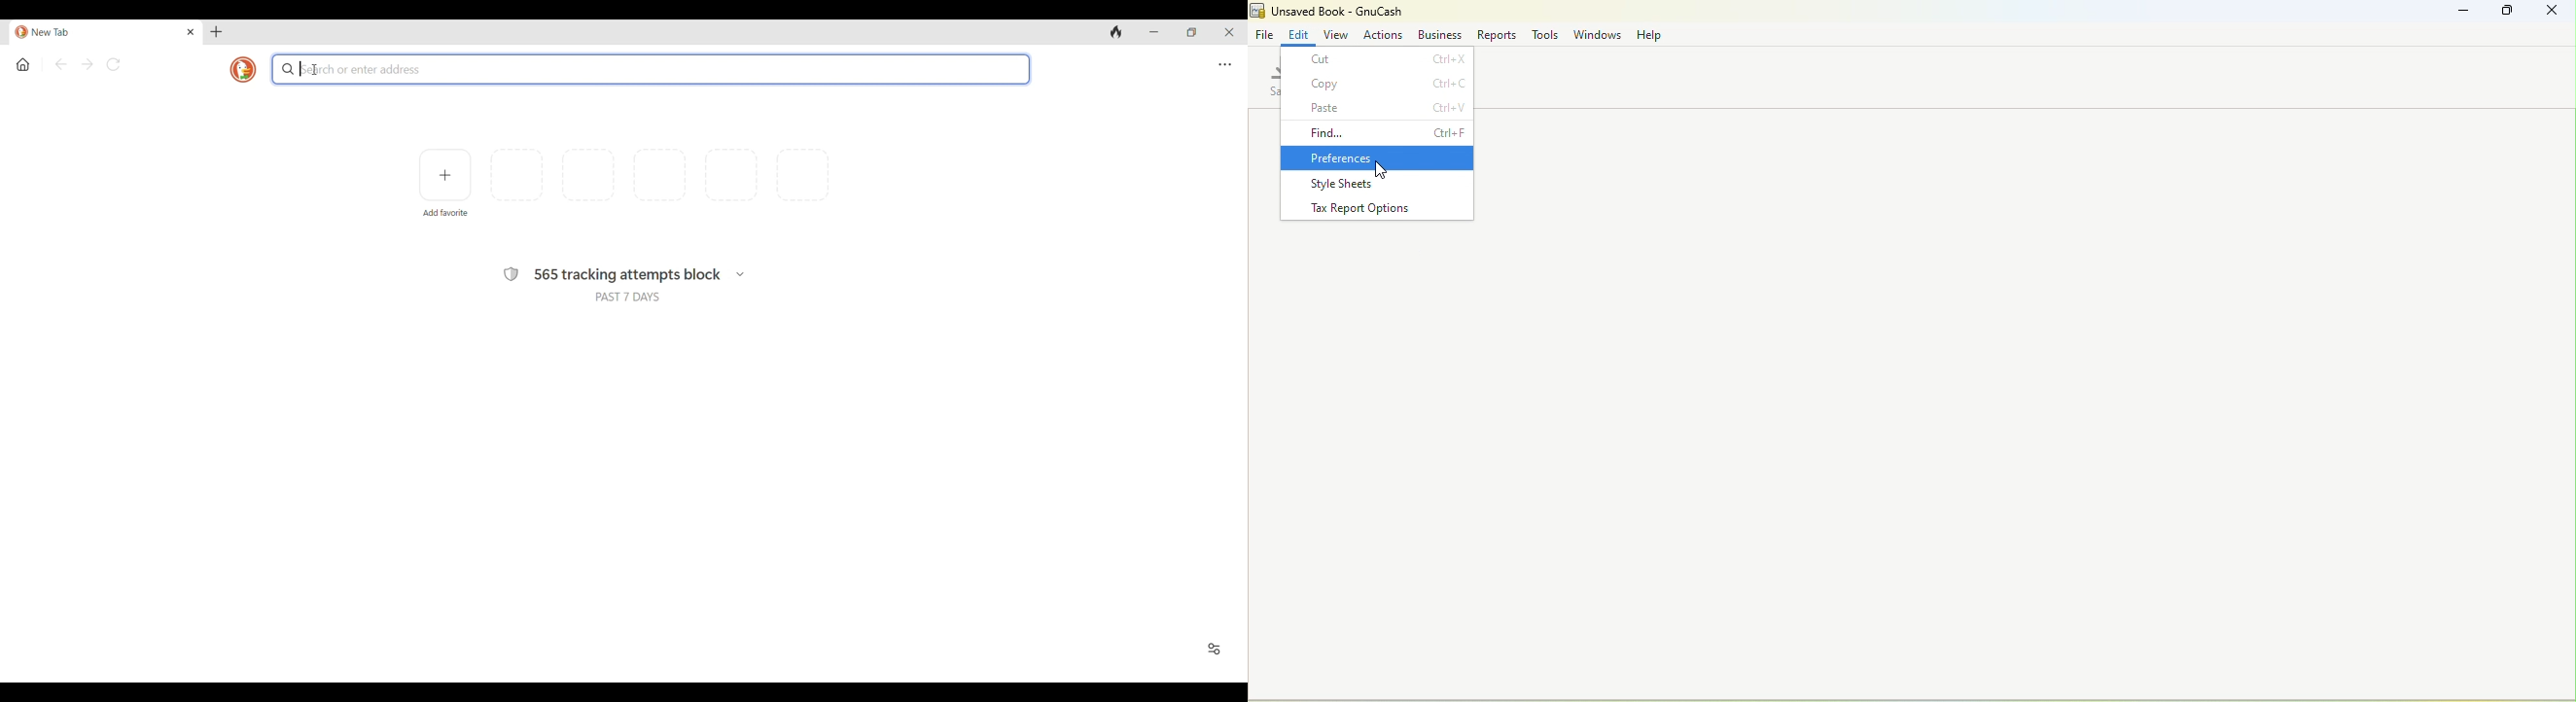  What do you see at coordinates (2513, 15) in the screenshot?
I see `Maximize` at bounding box center [2513, 15].